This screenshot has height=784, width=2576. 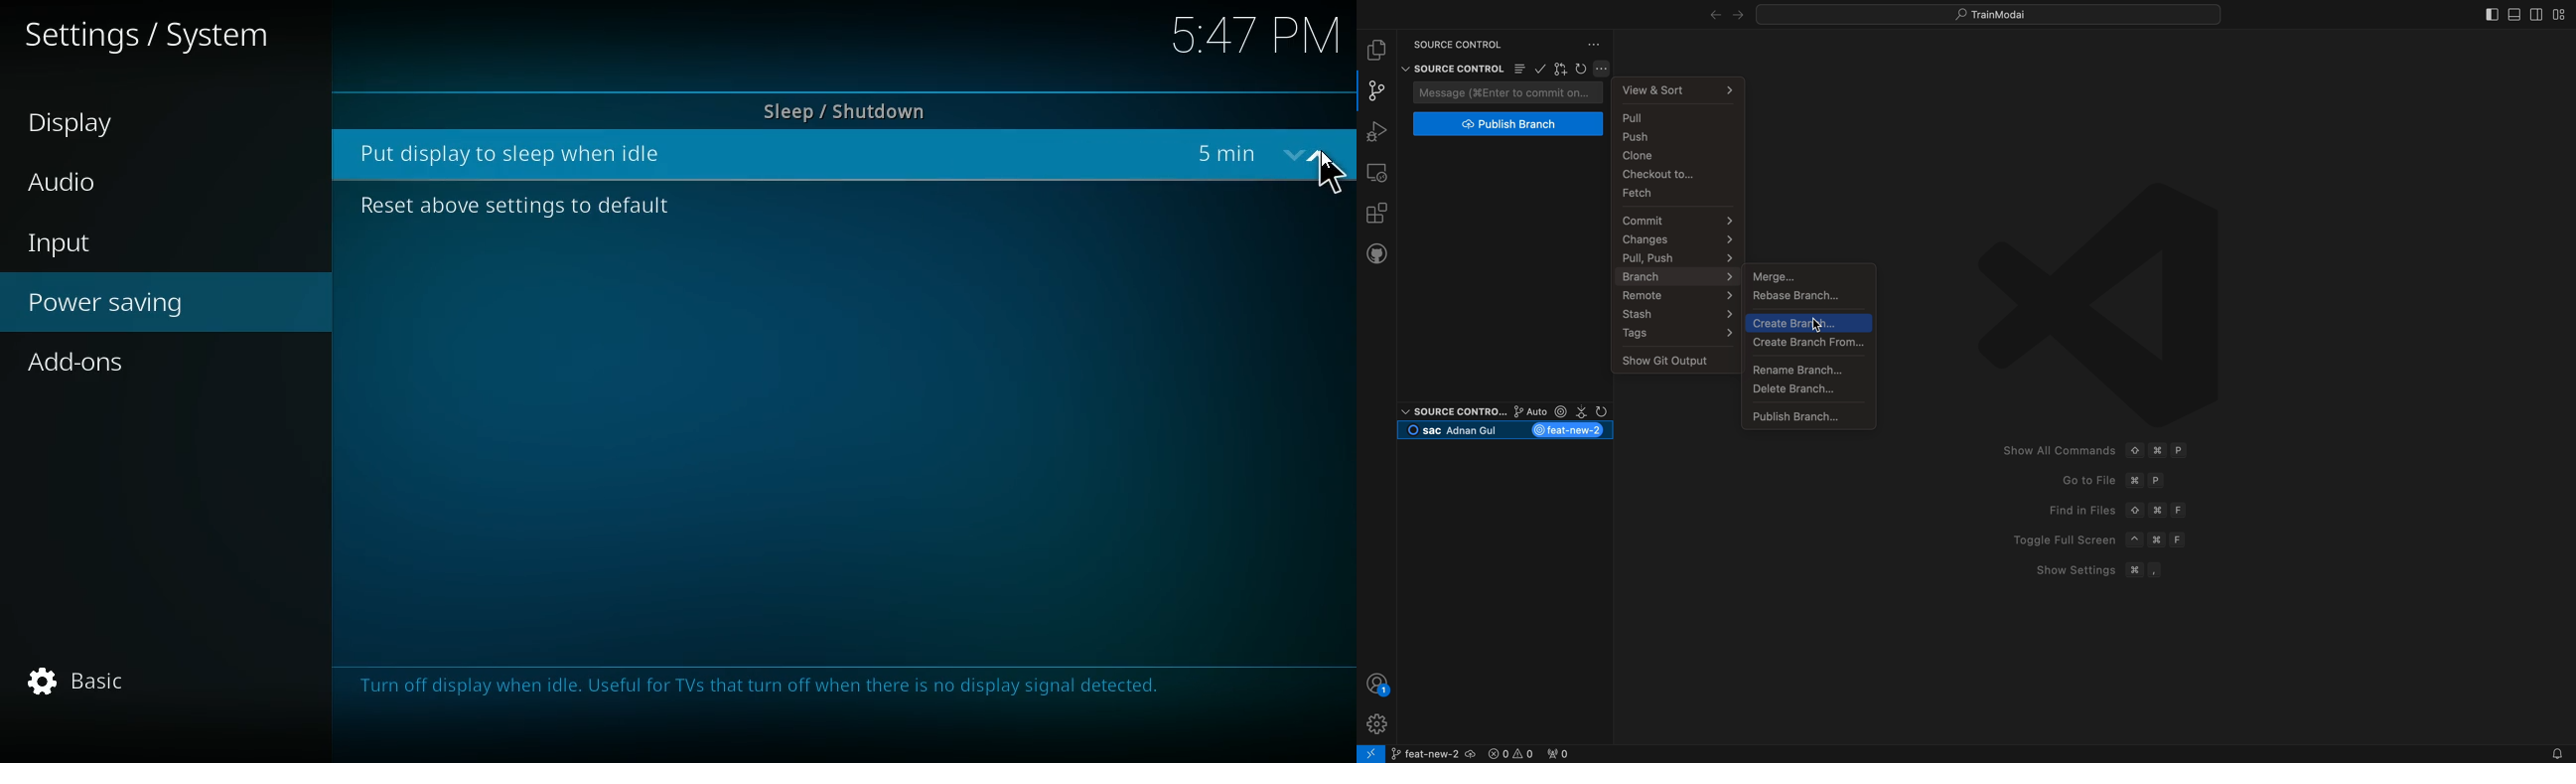 What do you see at coordinates (1682, 88) in the screenshot?
I see `view and sort` at bounding box center [1682, 88].